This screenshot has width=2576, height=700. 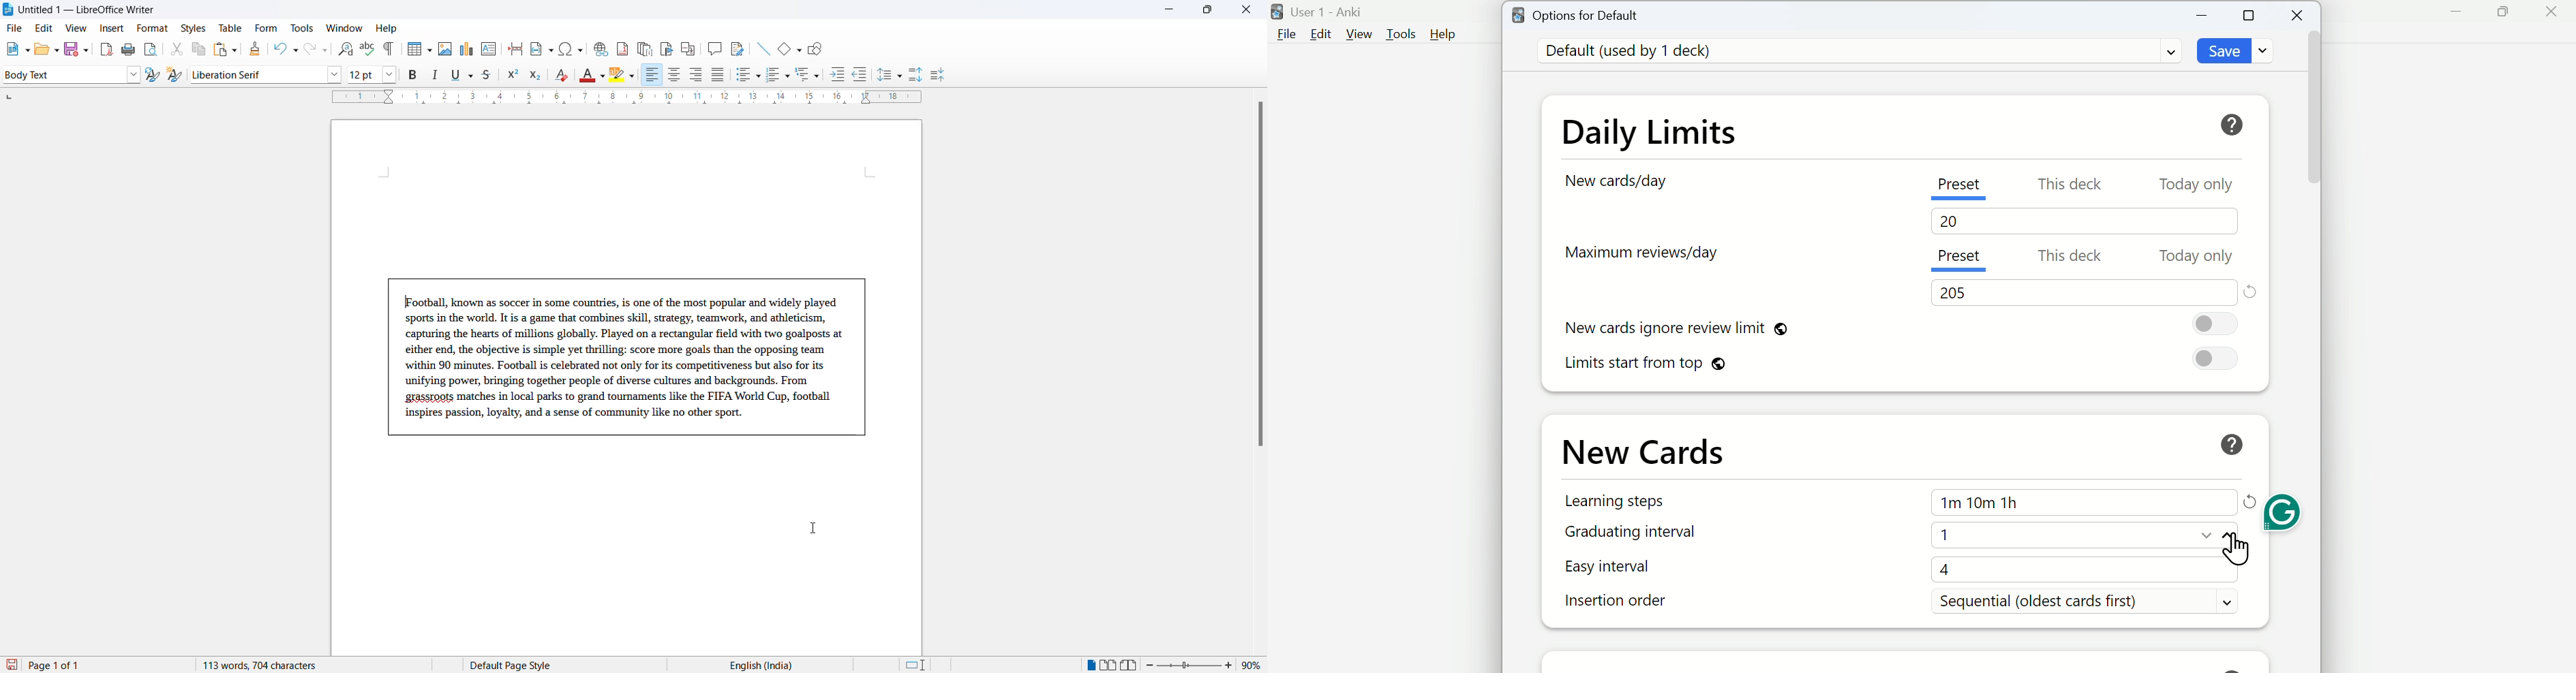 I want to click on new file options, so click(x=14, y=50).